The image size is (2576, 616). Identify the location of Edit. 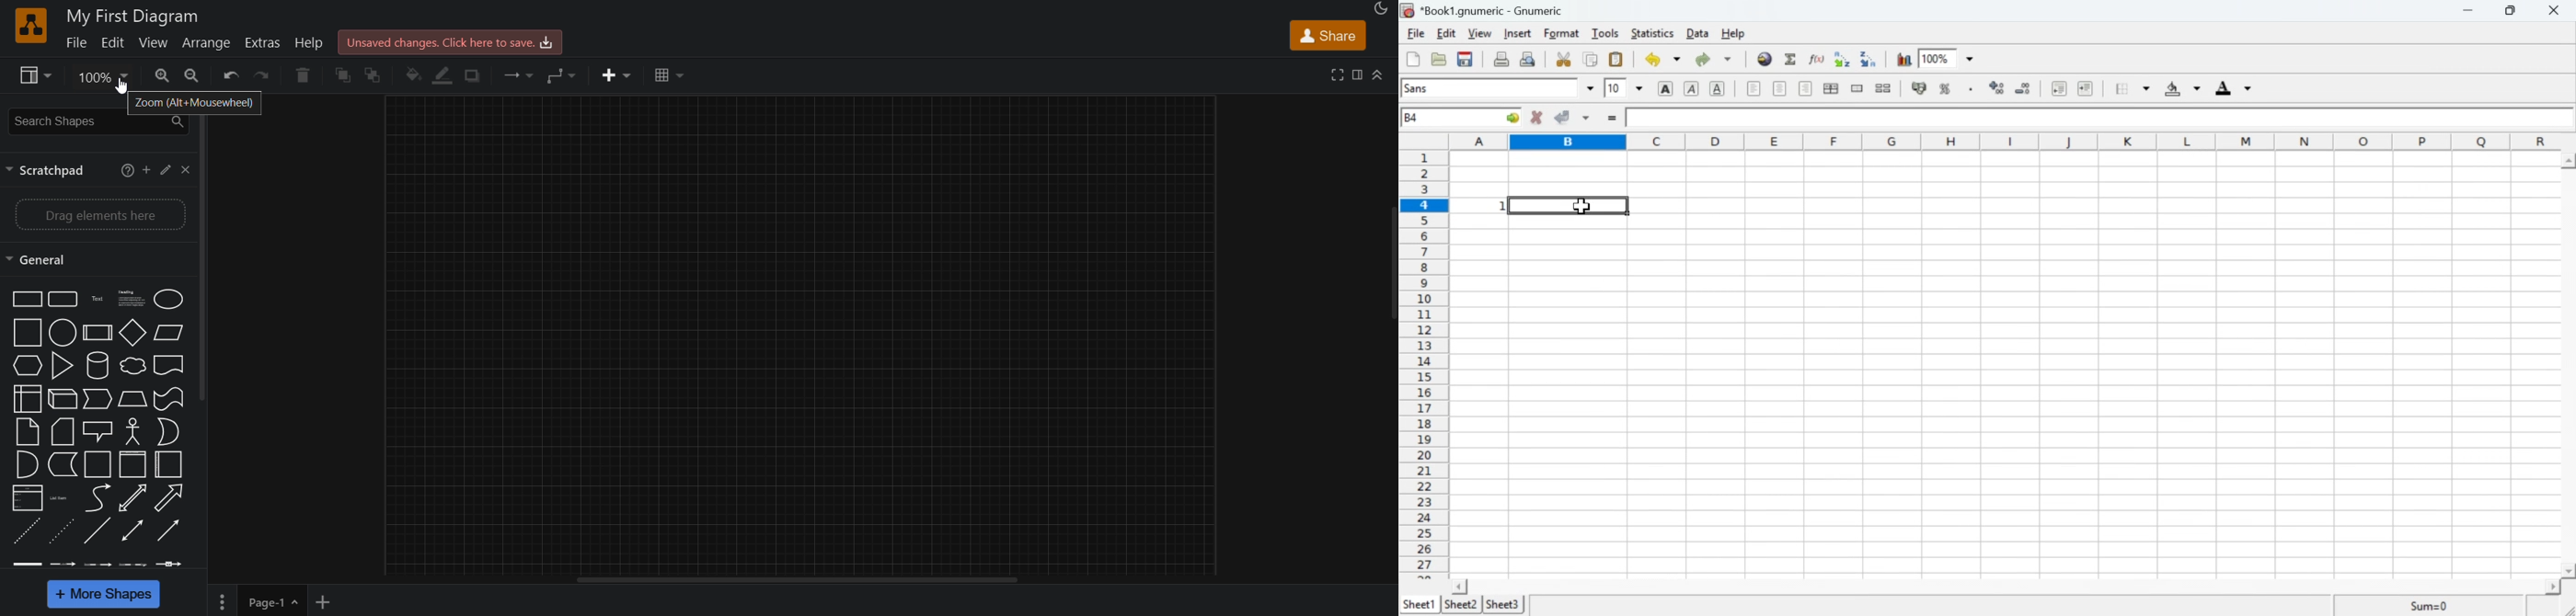
(1449, 34).